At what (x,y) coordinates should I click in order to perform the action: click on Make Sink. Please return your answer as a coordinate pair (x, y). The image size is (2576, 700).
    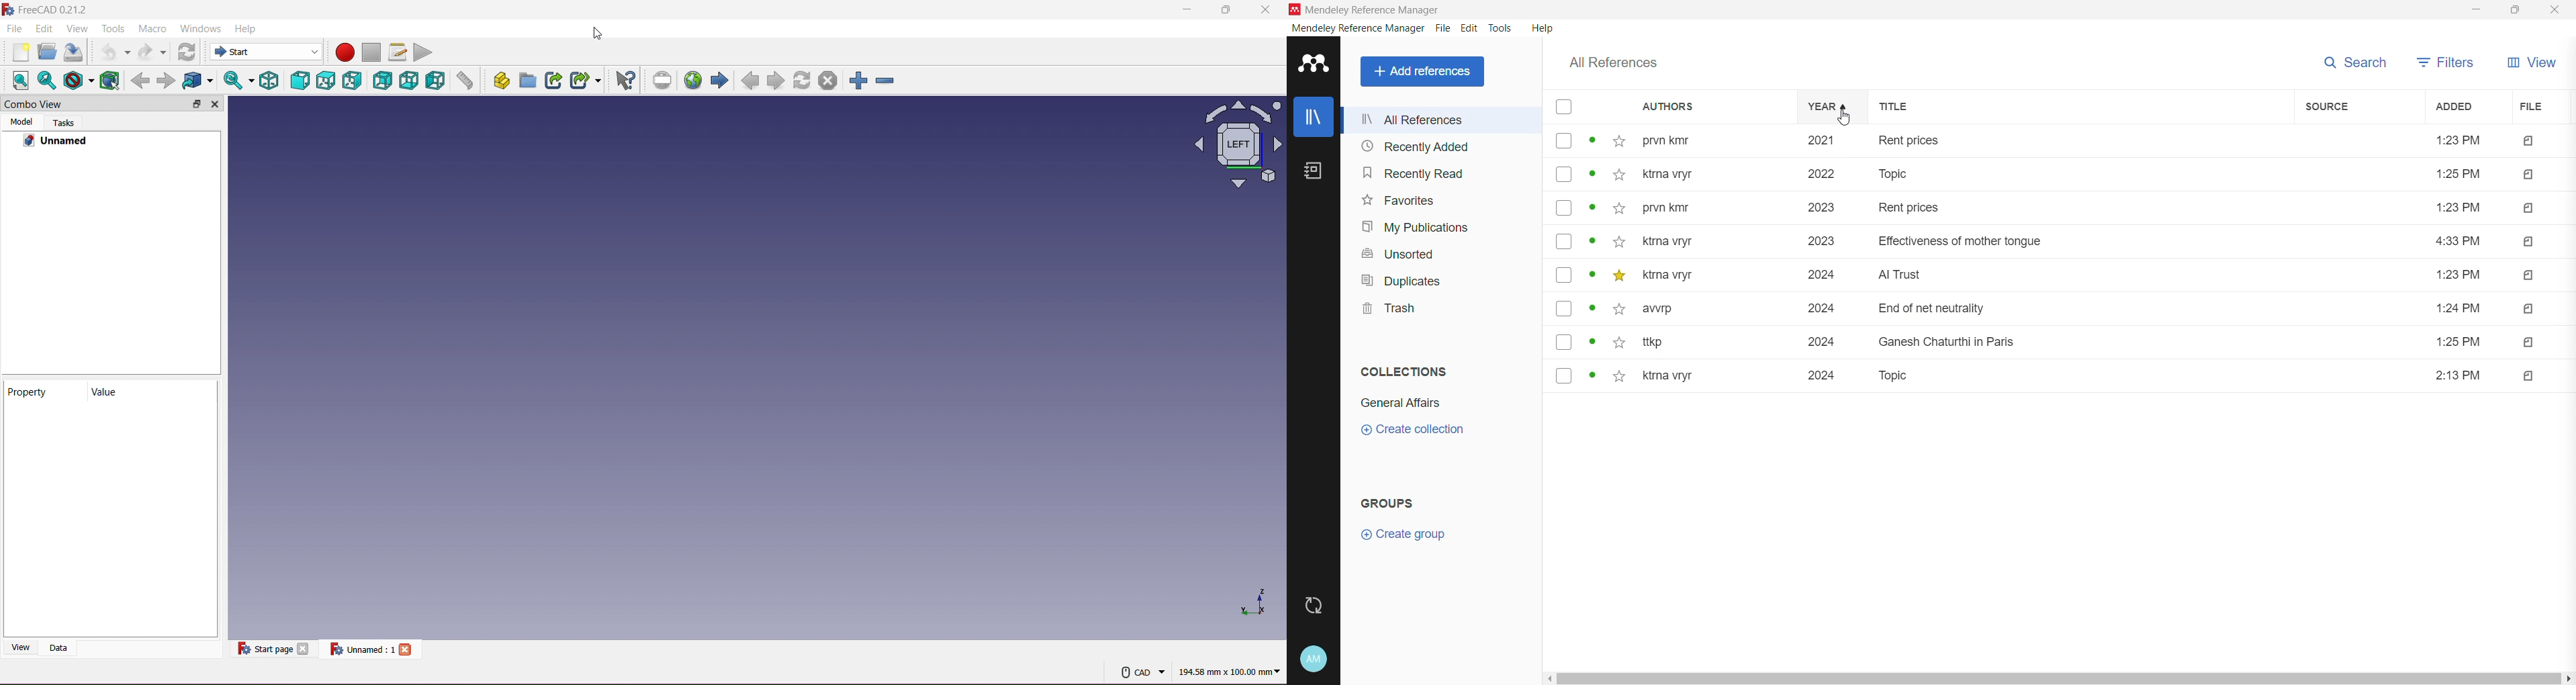
    Looking at the image, I should click on (553, 79).